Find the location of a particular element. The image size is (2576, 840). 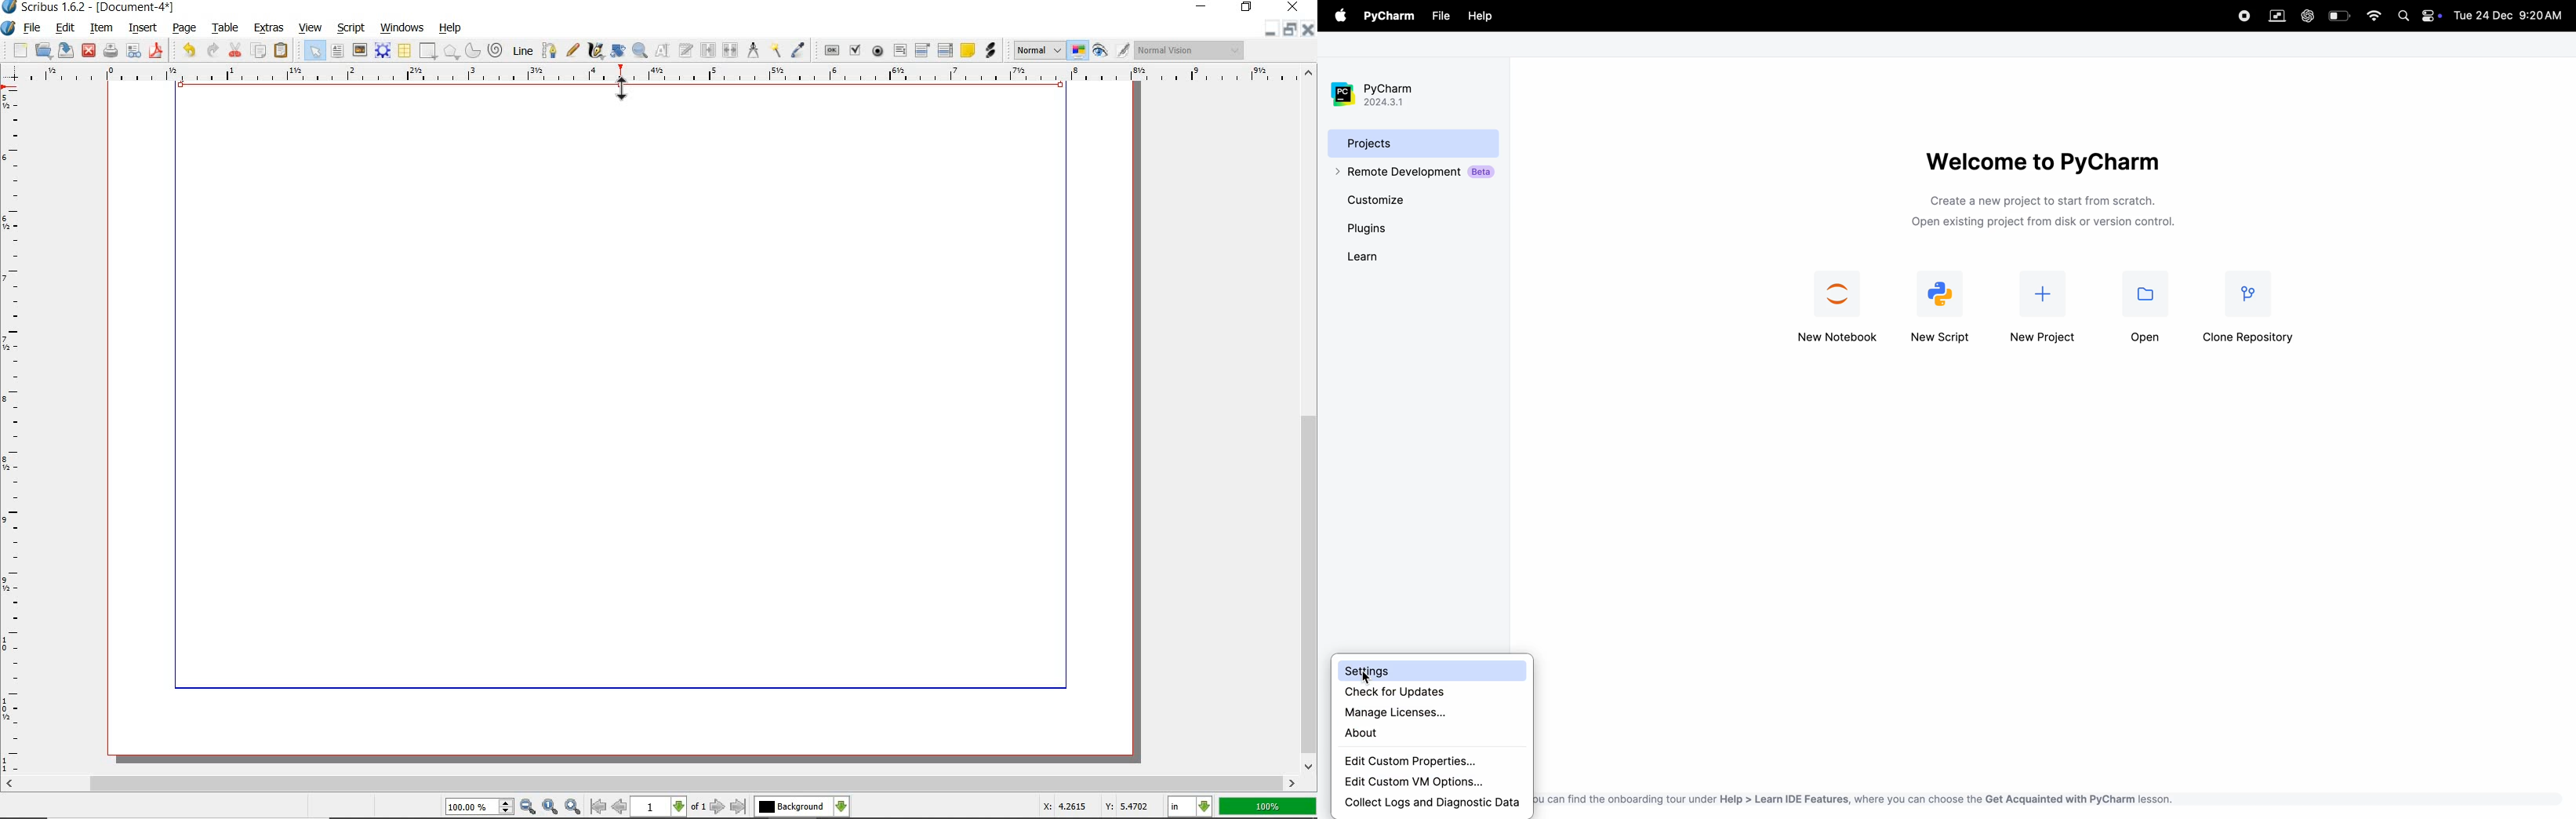

new is located at coordinates (15, 50).